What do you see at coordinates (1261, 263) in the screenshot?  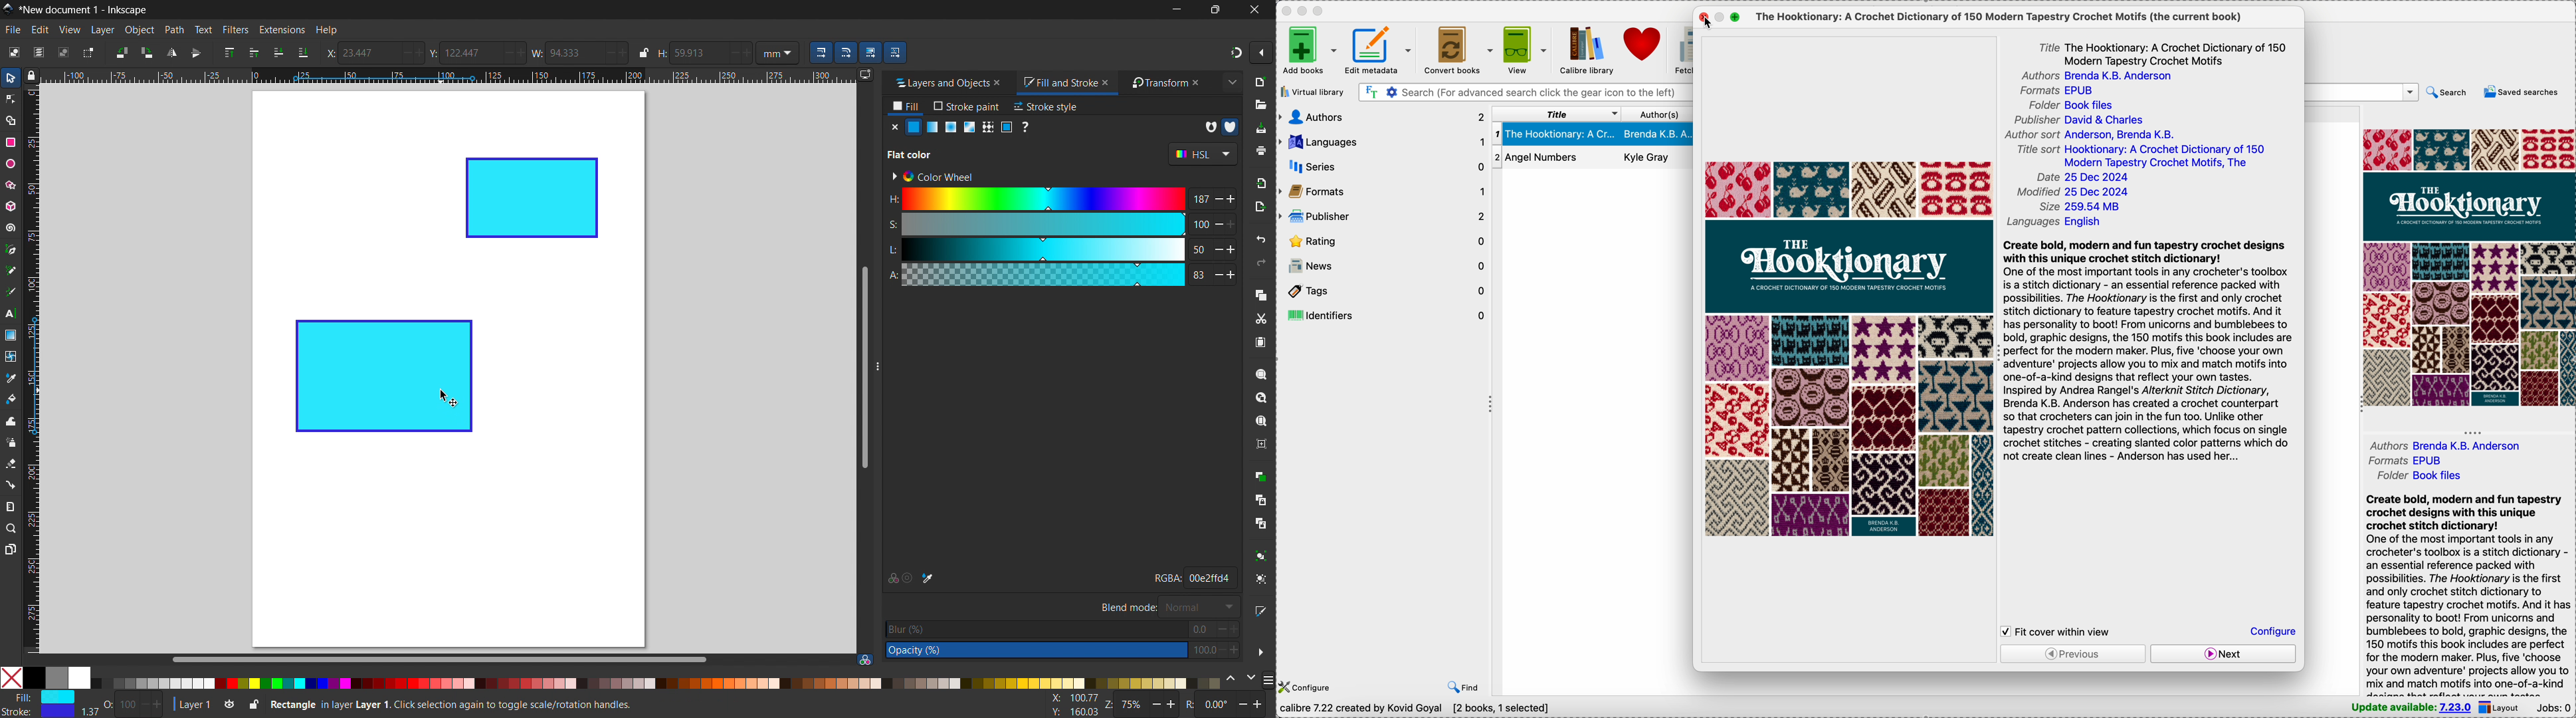 I see `redo` at bounding box center [1261, 263].